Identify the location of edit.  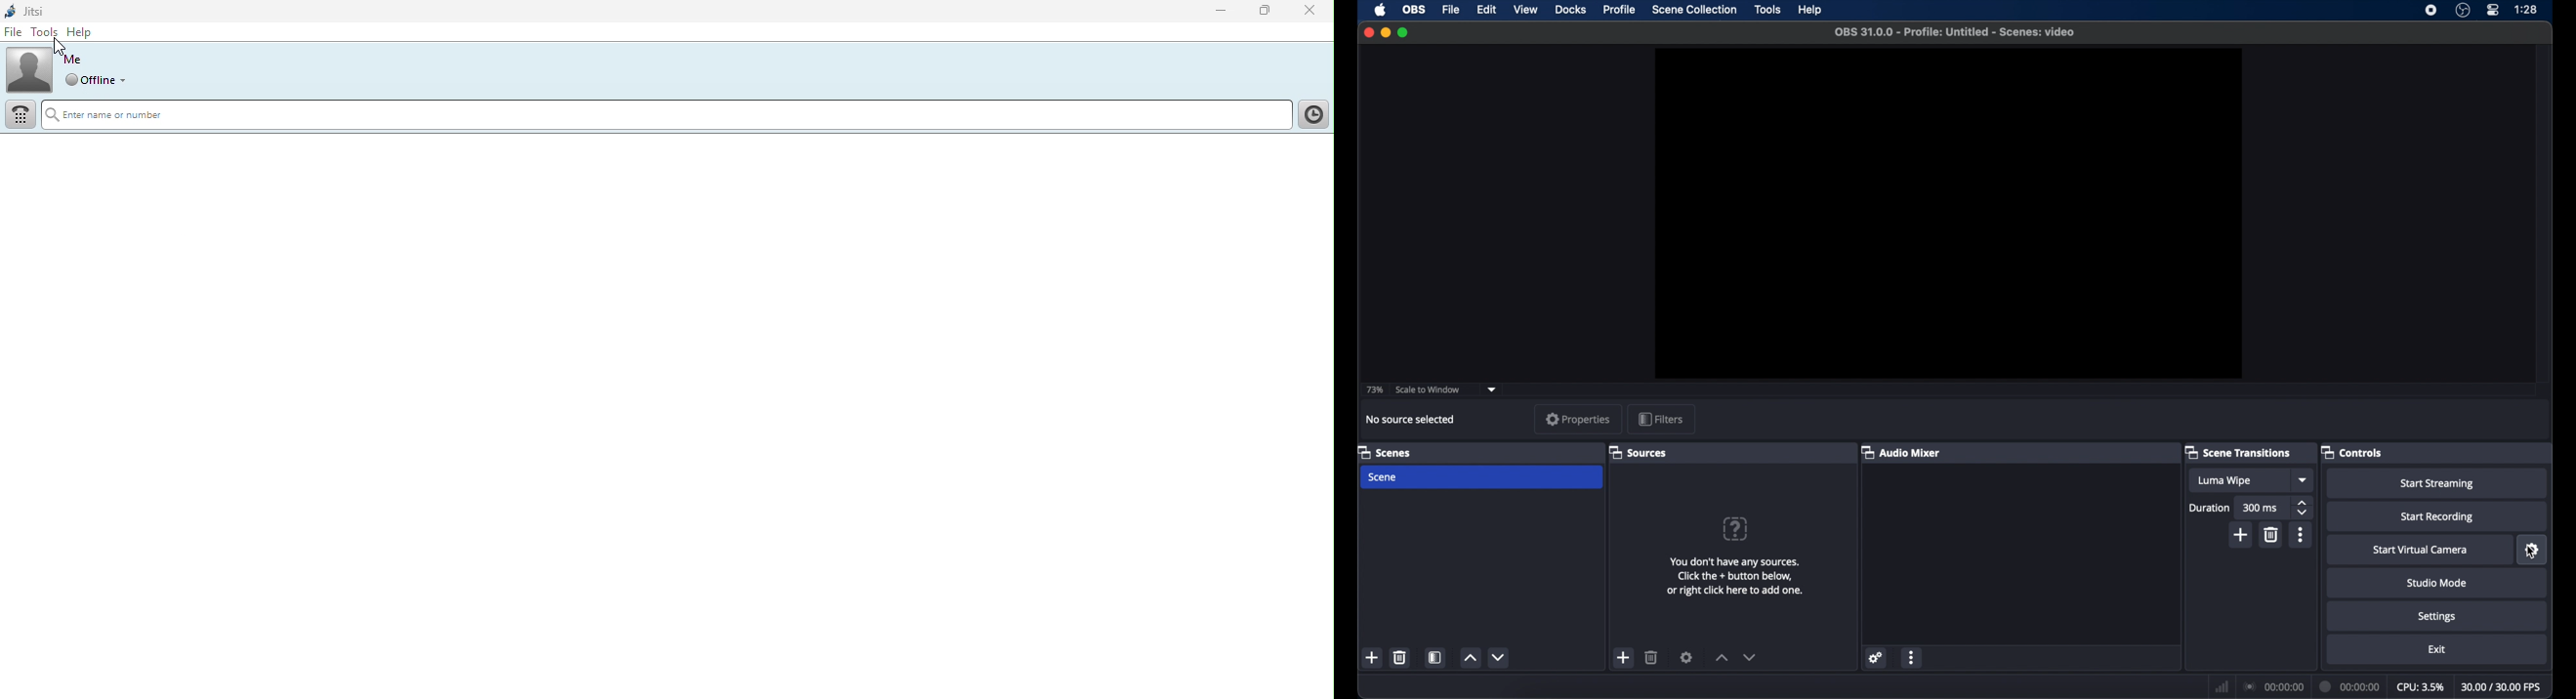
(1486, 10).